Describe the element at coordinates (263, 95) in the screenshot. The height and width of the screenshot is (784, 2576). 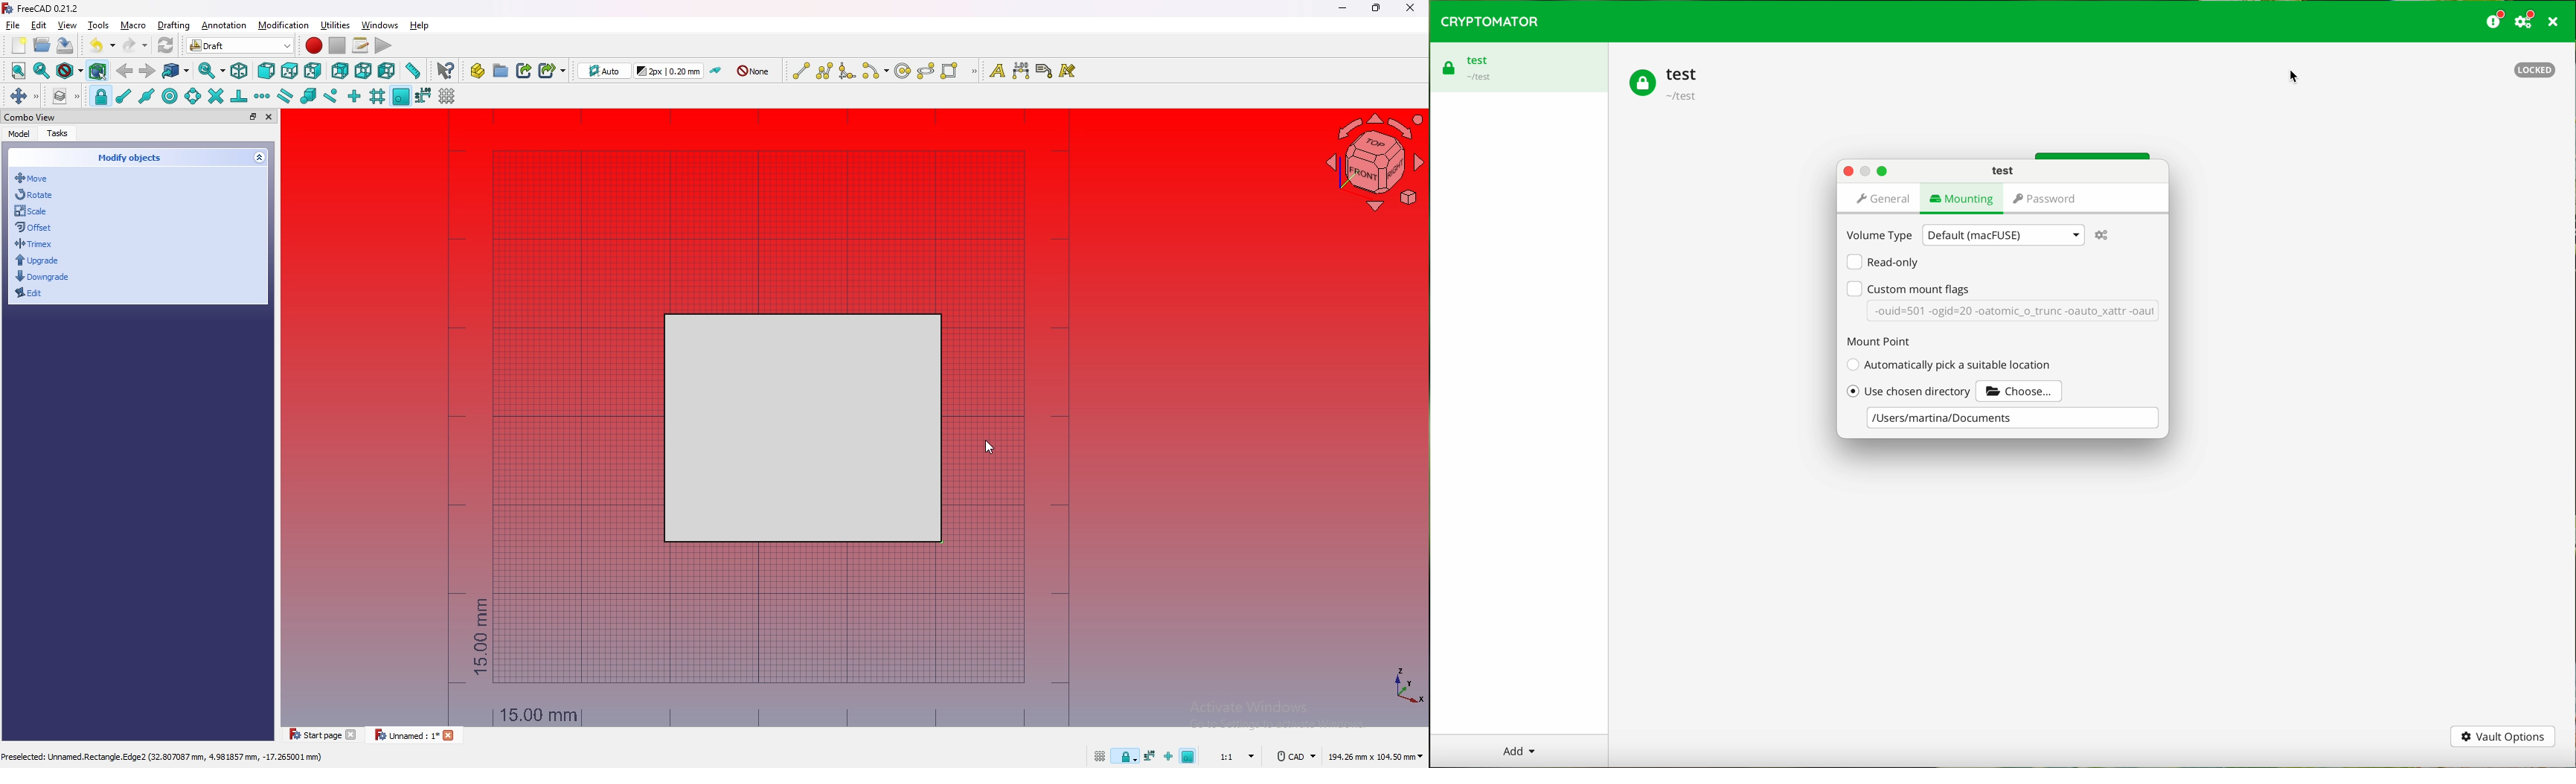
I see `snap extension` at that location.